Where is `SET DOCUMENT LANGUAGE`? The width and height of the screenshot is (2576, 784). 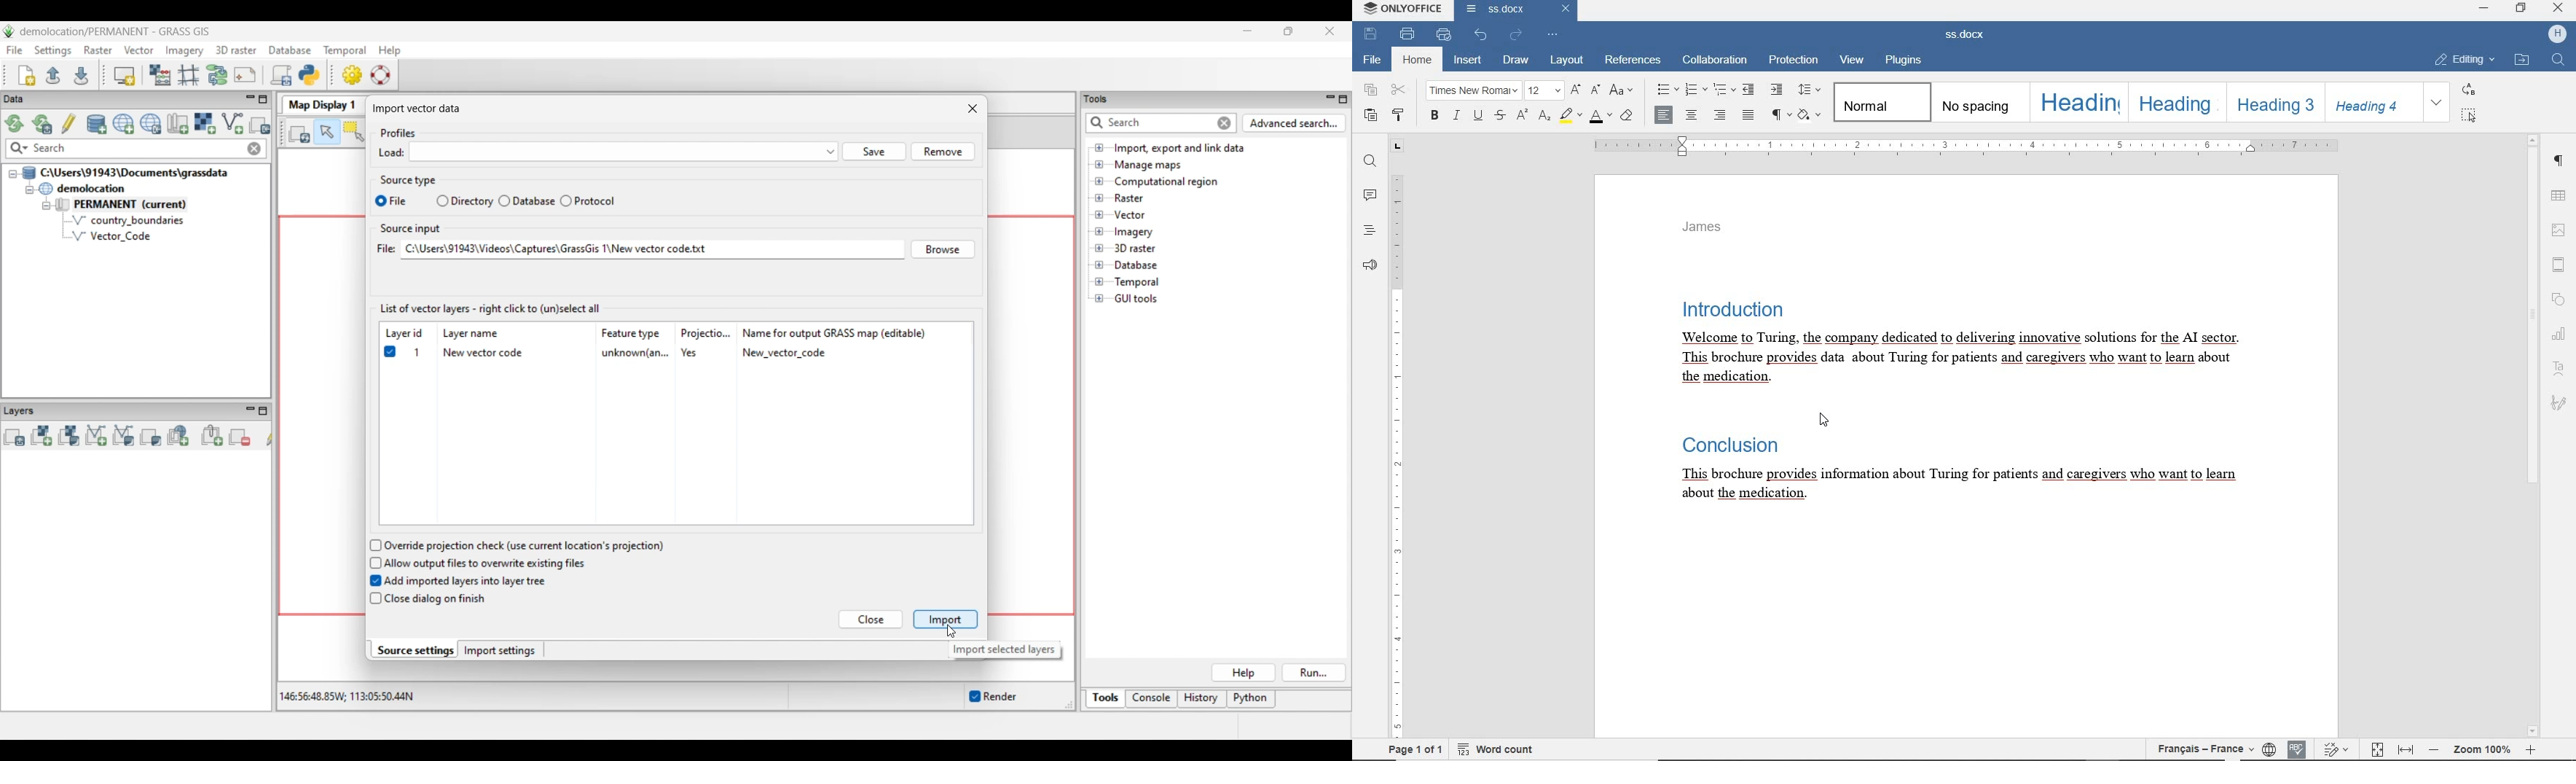 SET DOCUMENT LANGUAGE is located at coordinates (2269, 749).